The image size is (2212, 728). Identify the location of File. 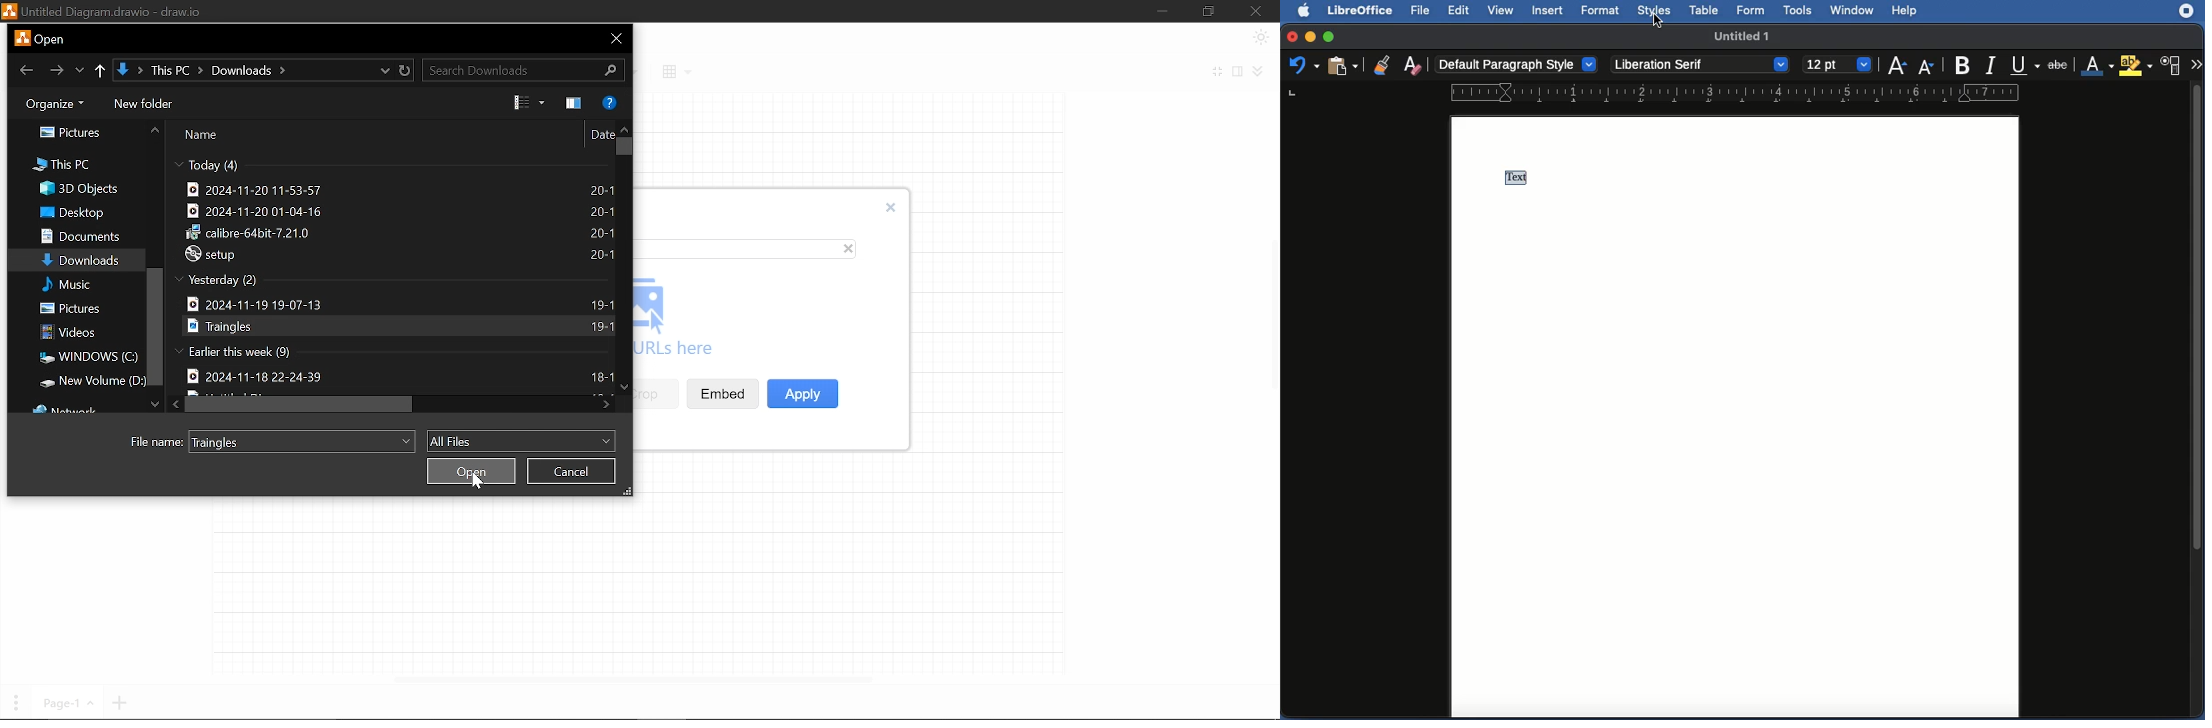
(1422, 11).